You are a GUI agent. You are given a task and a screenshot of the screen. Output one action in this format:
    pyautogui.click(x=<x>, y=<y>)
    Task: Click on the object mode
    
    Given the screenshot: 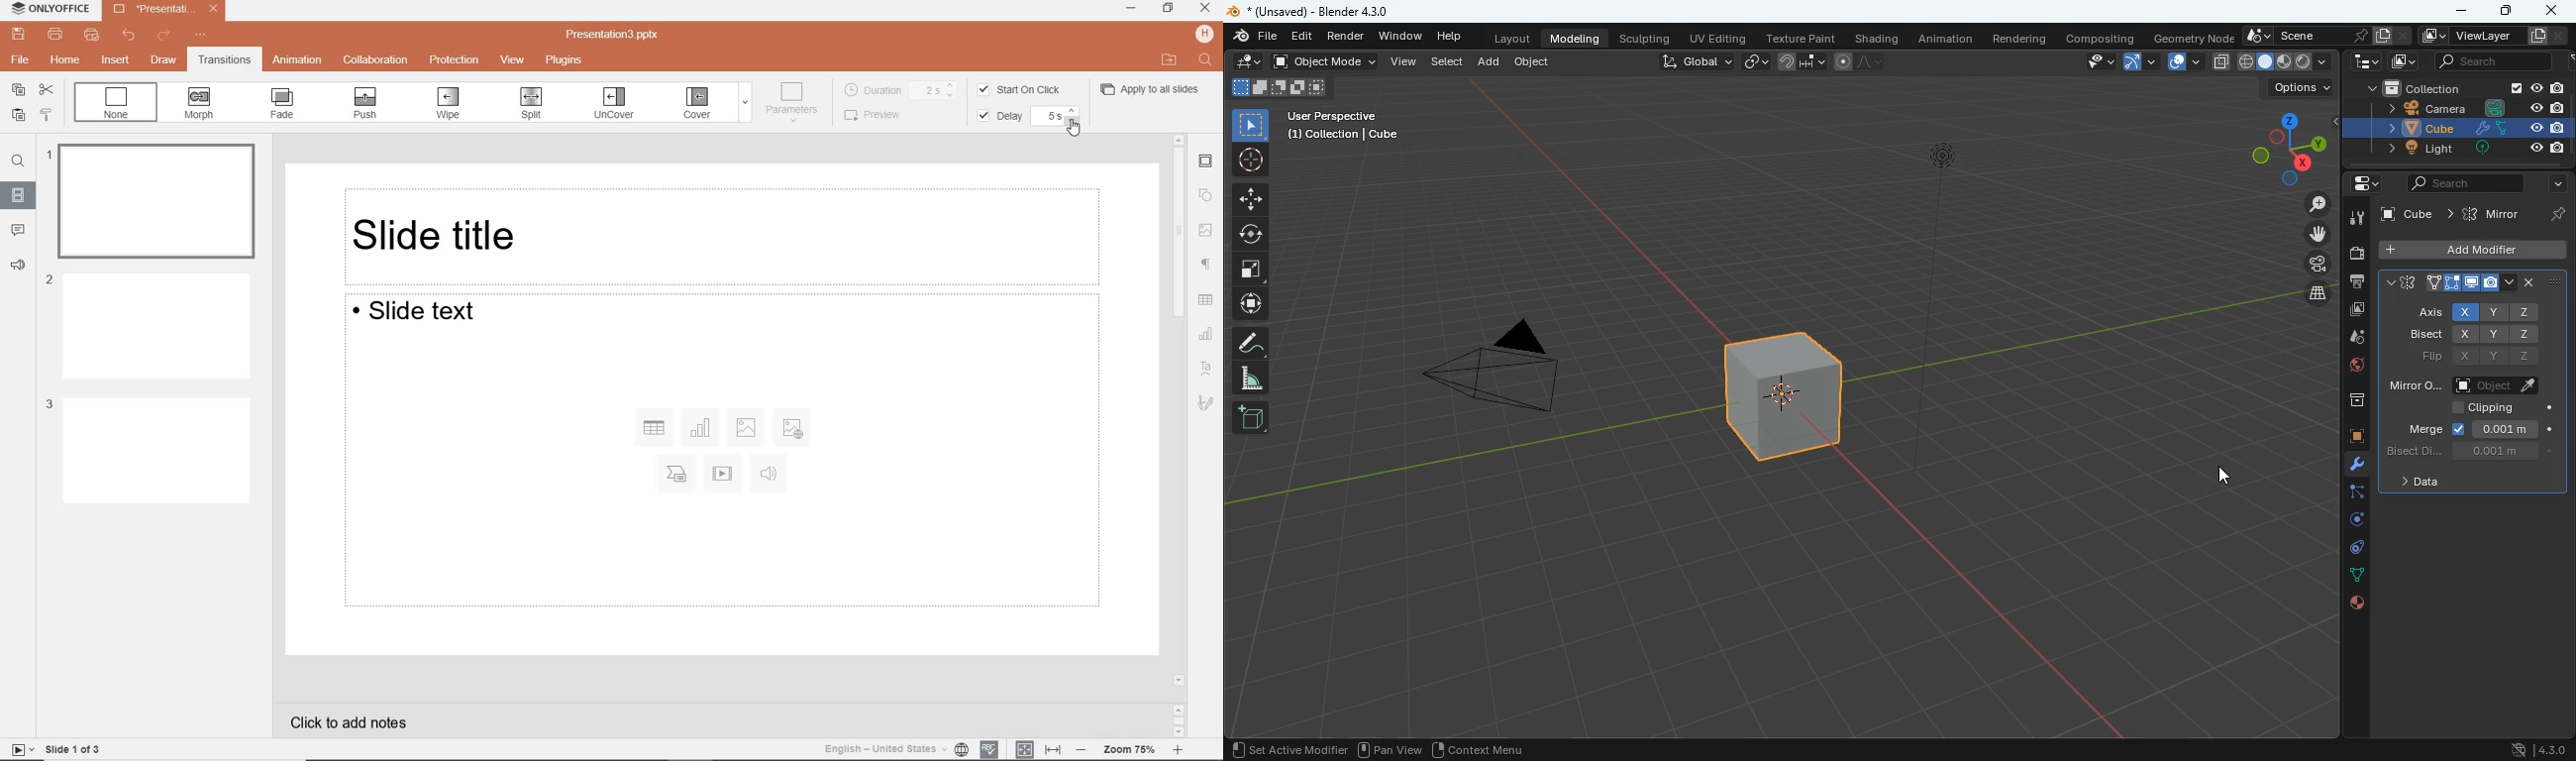 What is the action you would take?
    pyautogui.click(x=1327, y=63)
    